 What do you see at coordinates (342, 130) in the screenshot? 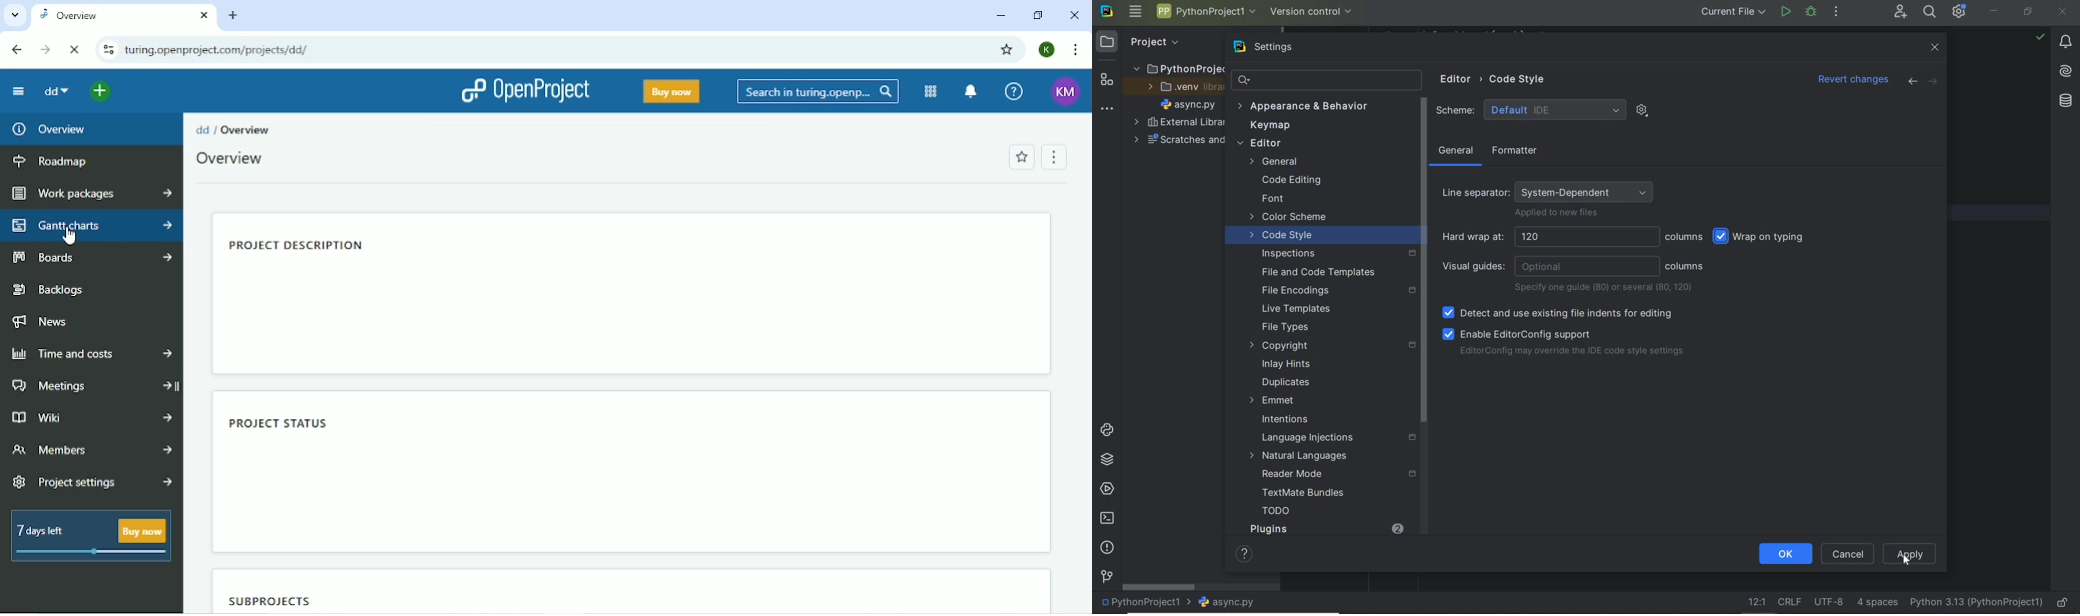
I see `Projects` at bounding box center [342, 130].